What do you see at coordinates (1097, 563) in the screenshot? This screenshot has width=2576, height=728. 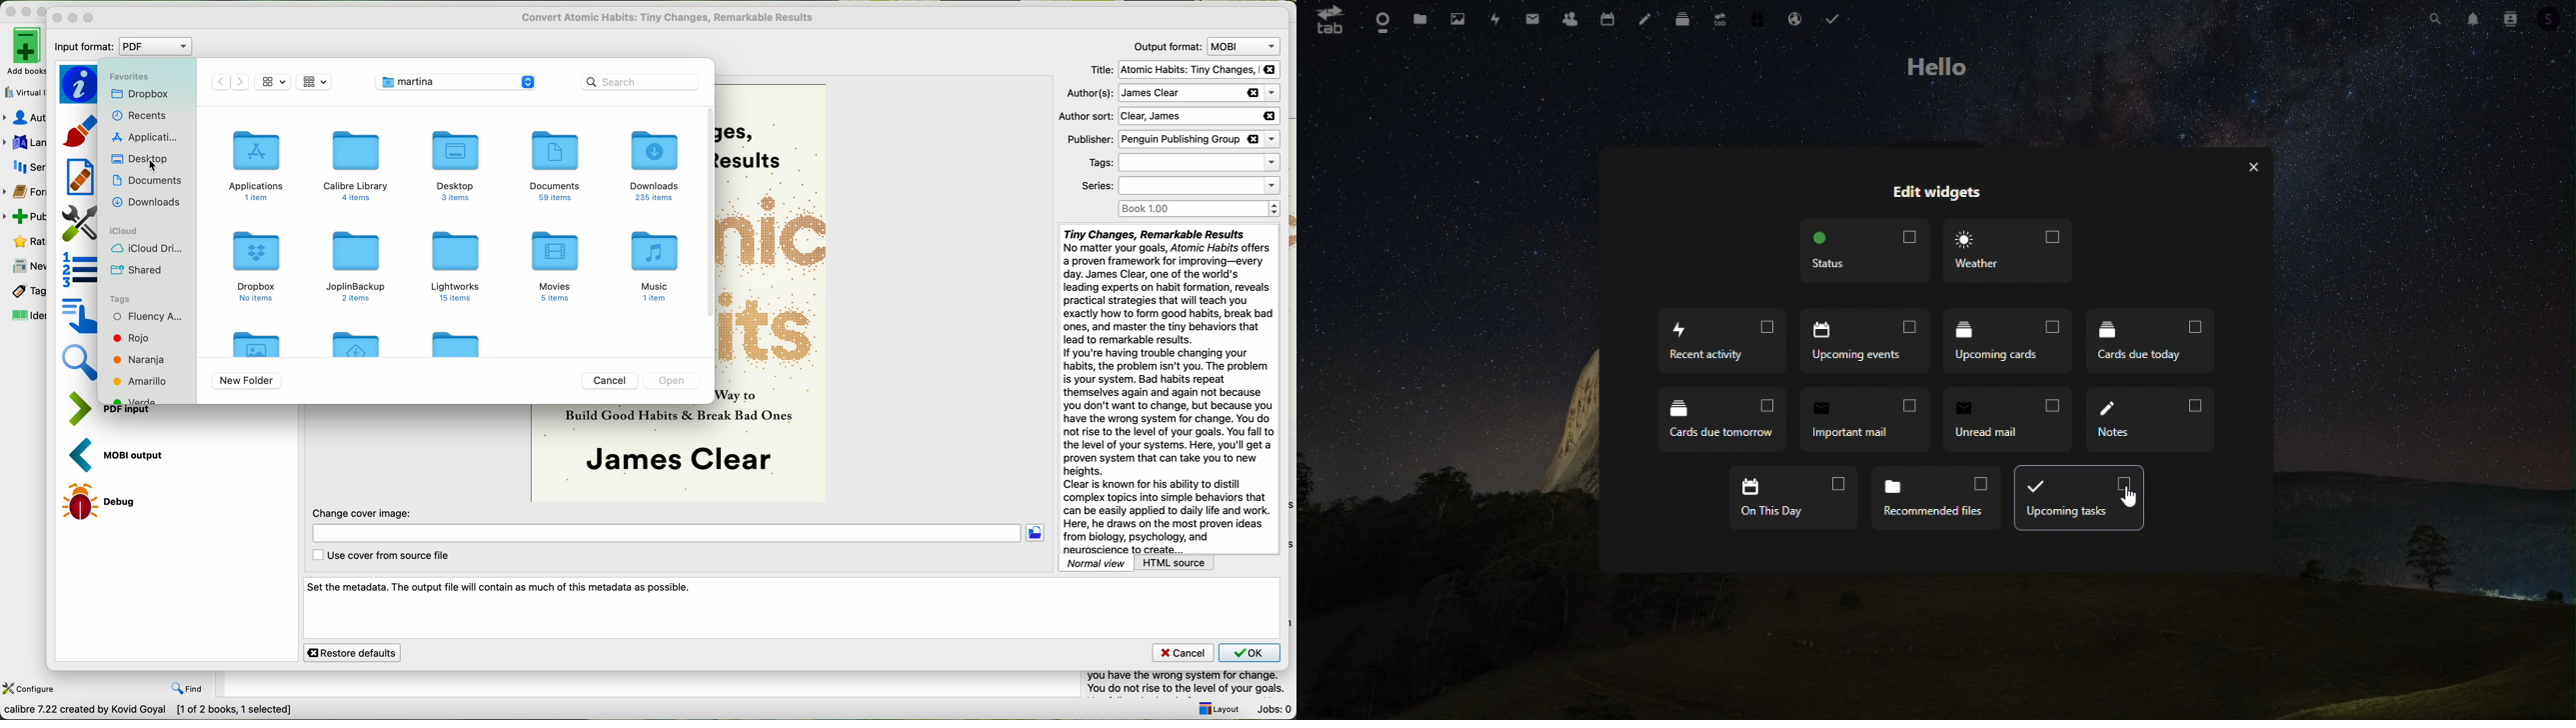 I see `normal view` at bounding box center [1097, 563].